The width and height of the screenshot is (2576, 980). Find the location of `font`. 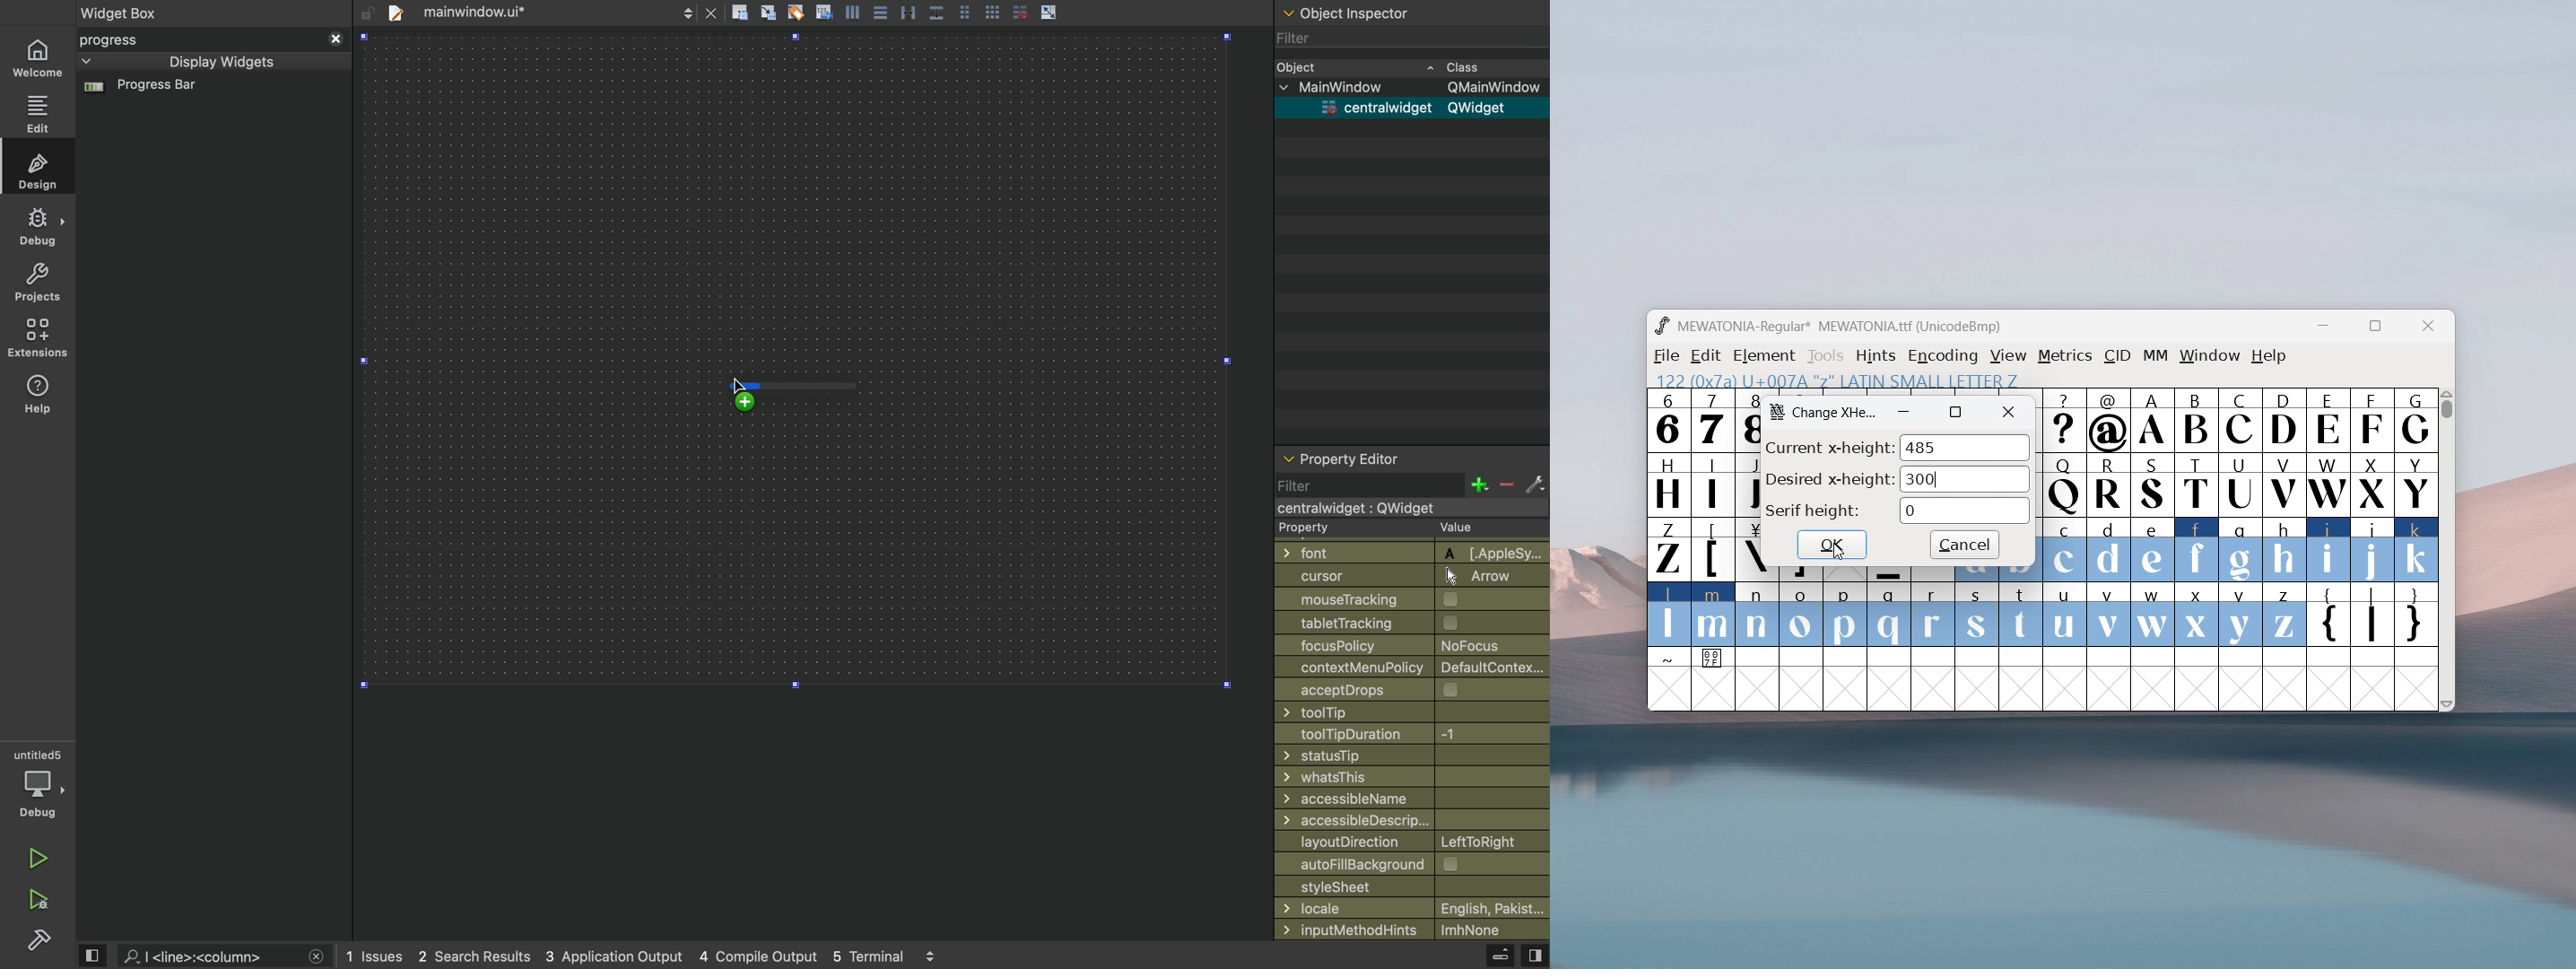

font is located at coordinates (1405, 551).